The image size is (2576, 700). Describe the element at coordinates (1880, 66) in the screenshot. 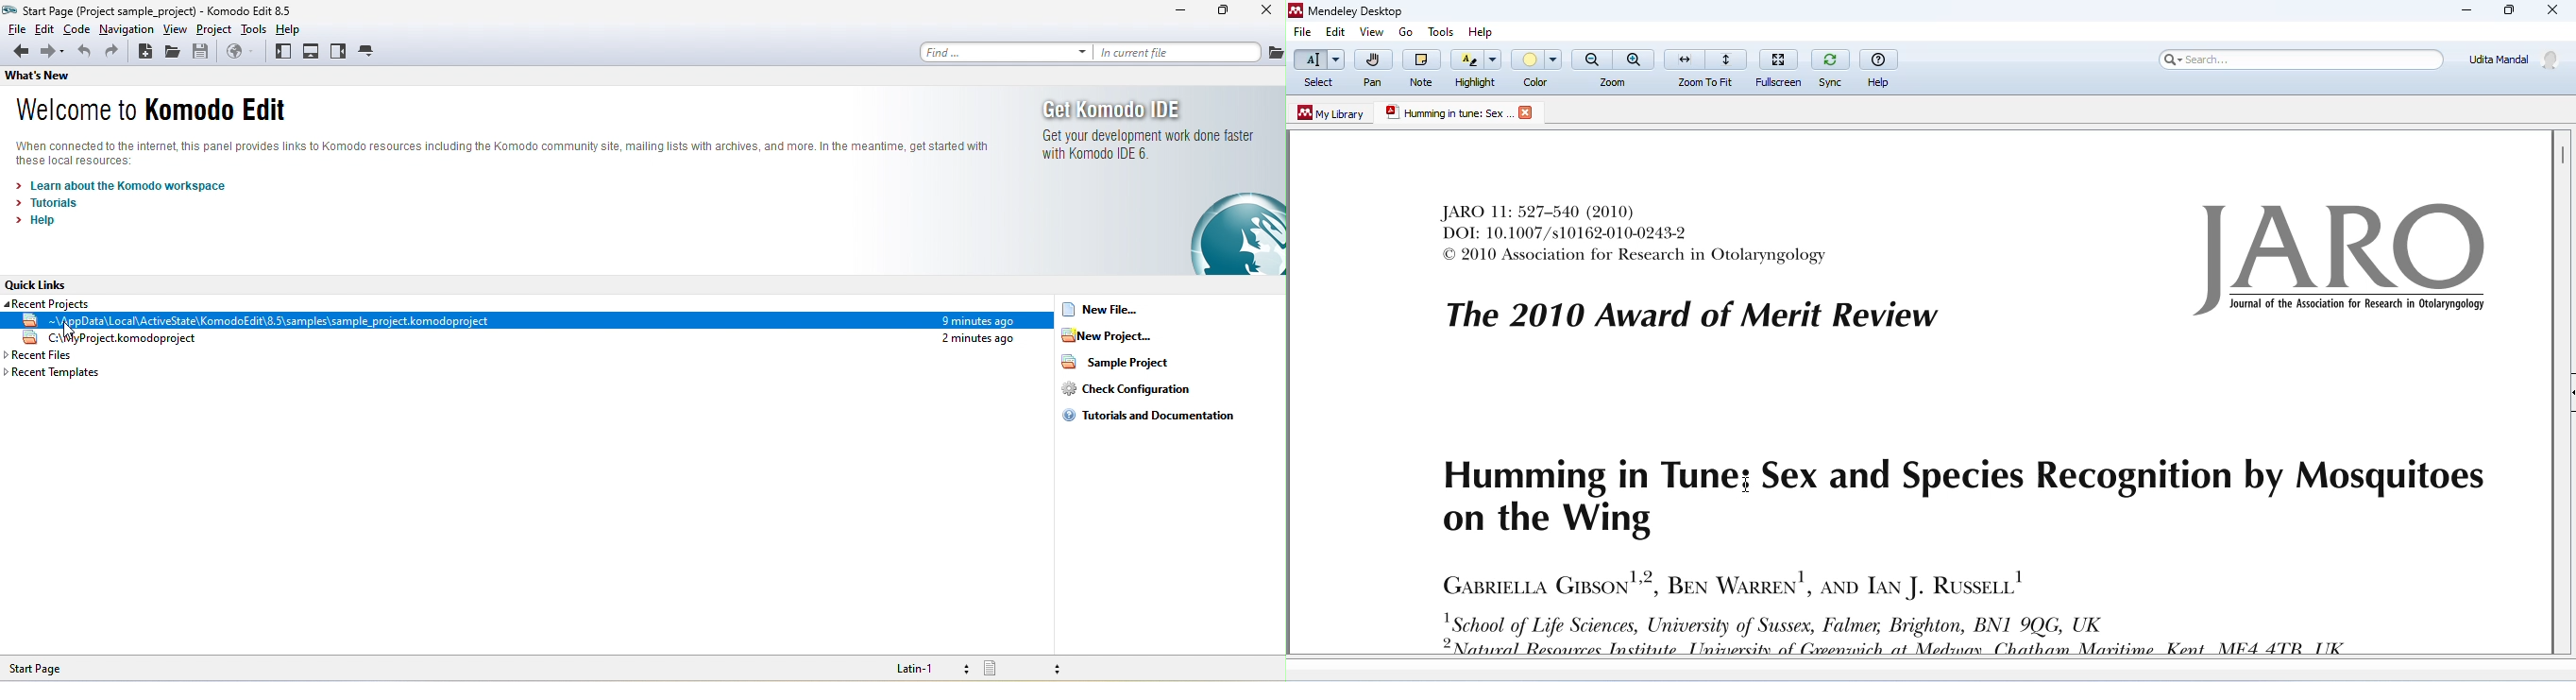

I see `help` at that location.